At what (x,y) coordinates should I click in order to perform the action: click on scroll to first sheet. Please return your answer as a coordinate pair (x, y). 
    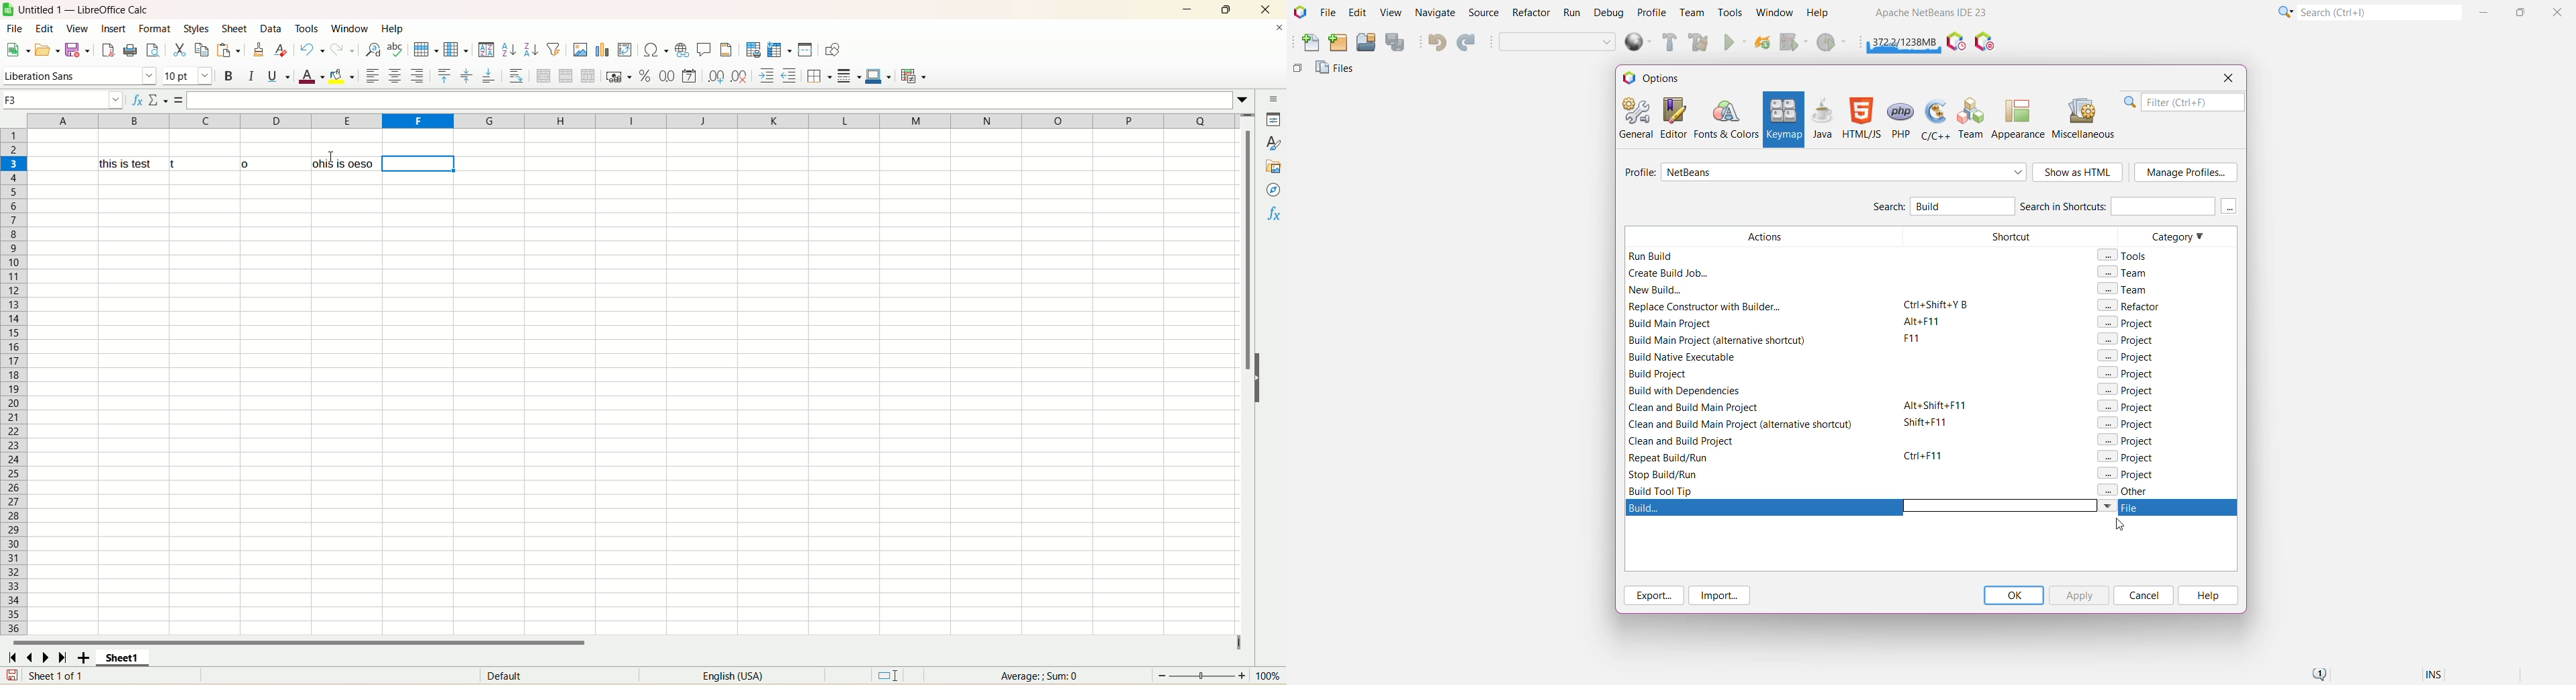
    Looking at the image, I should click on (15, 654).